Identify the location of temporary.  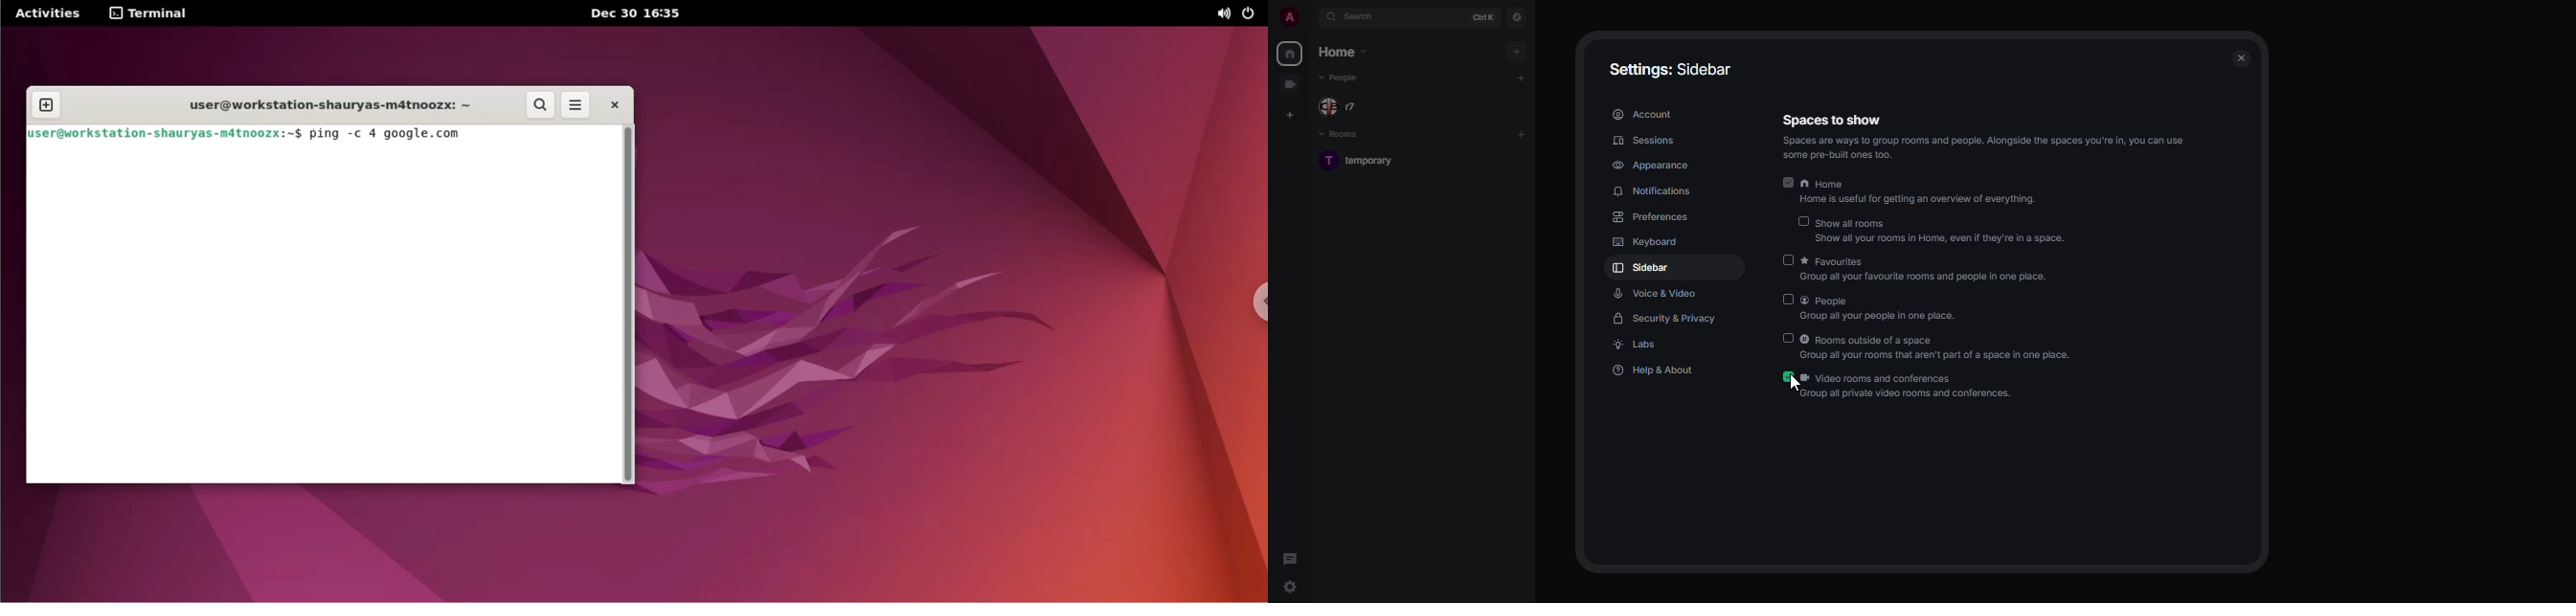
(1363, 161).